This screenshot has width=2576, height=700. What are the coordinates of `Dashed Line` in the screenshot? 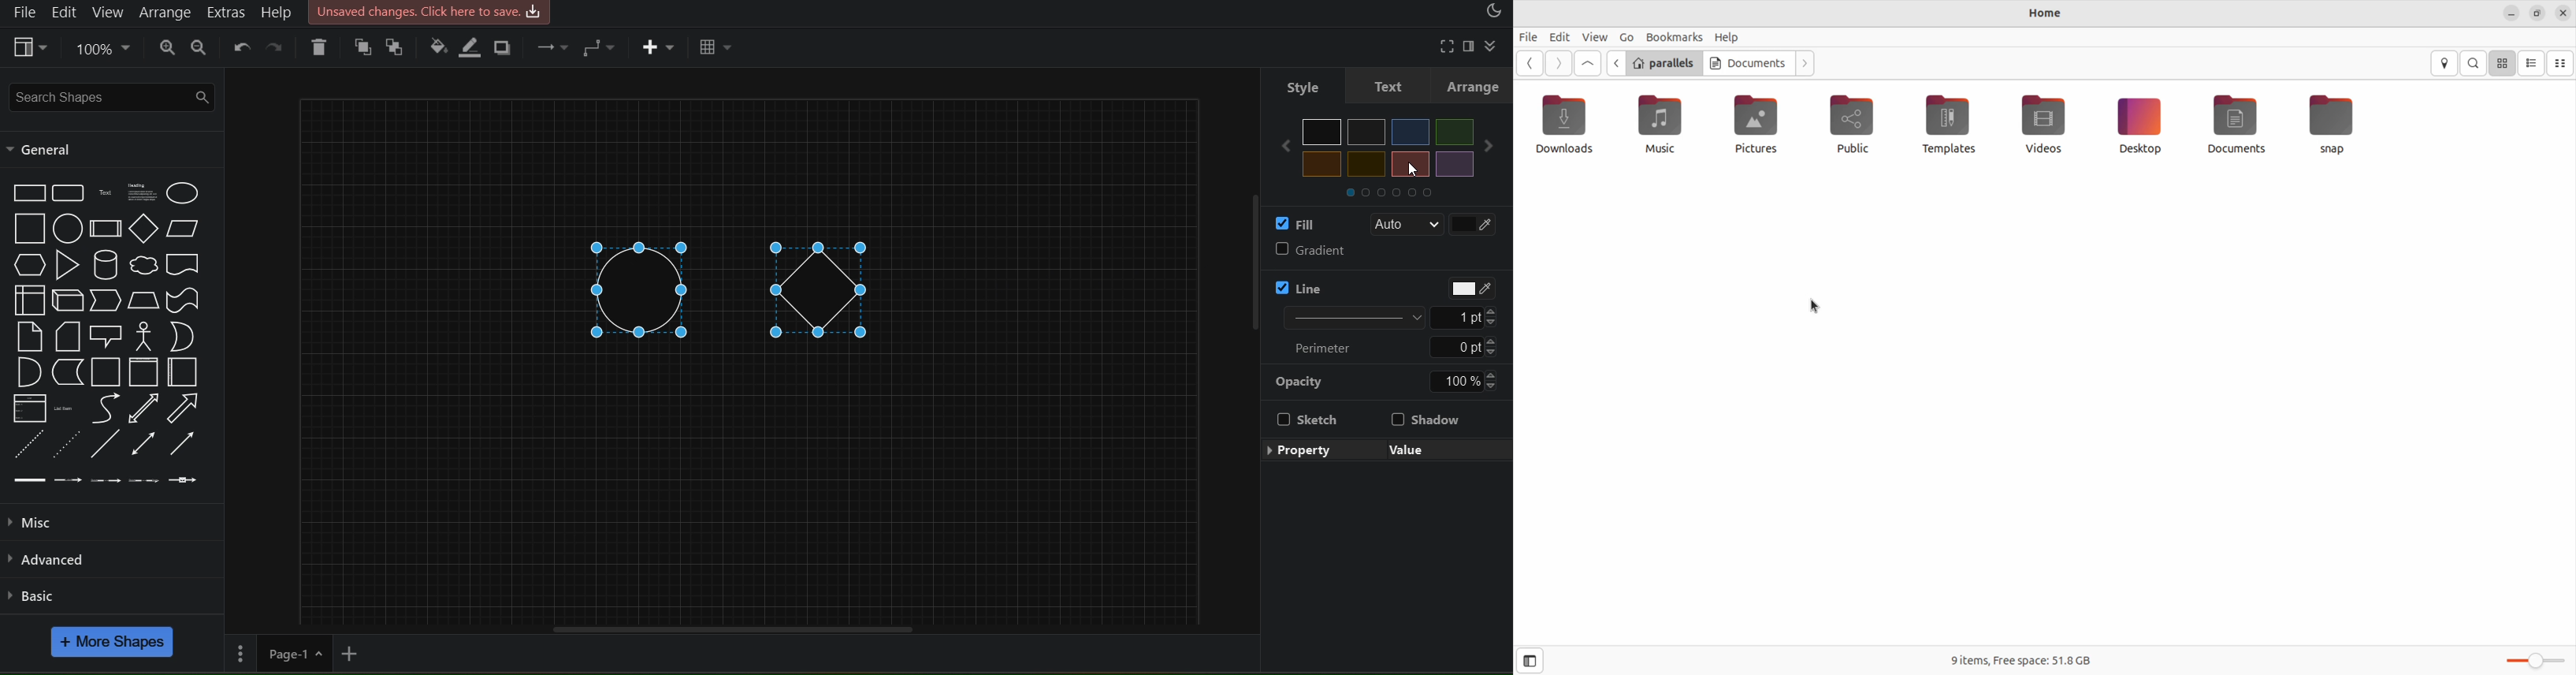 It's located at (30, 442).